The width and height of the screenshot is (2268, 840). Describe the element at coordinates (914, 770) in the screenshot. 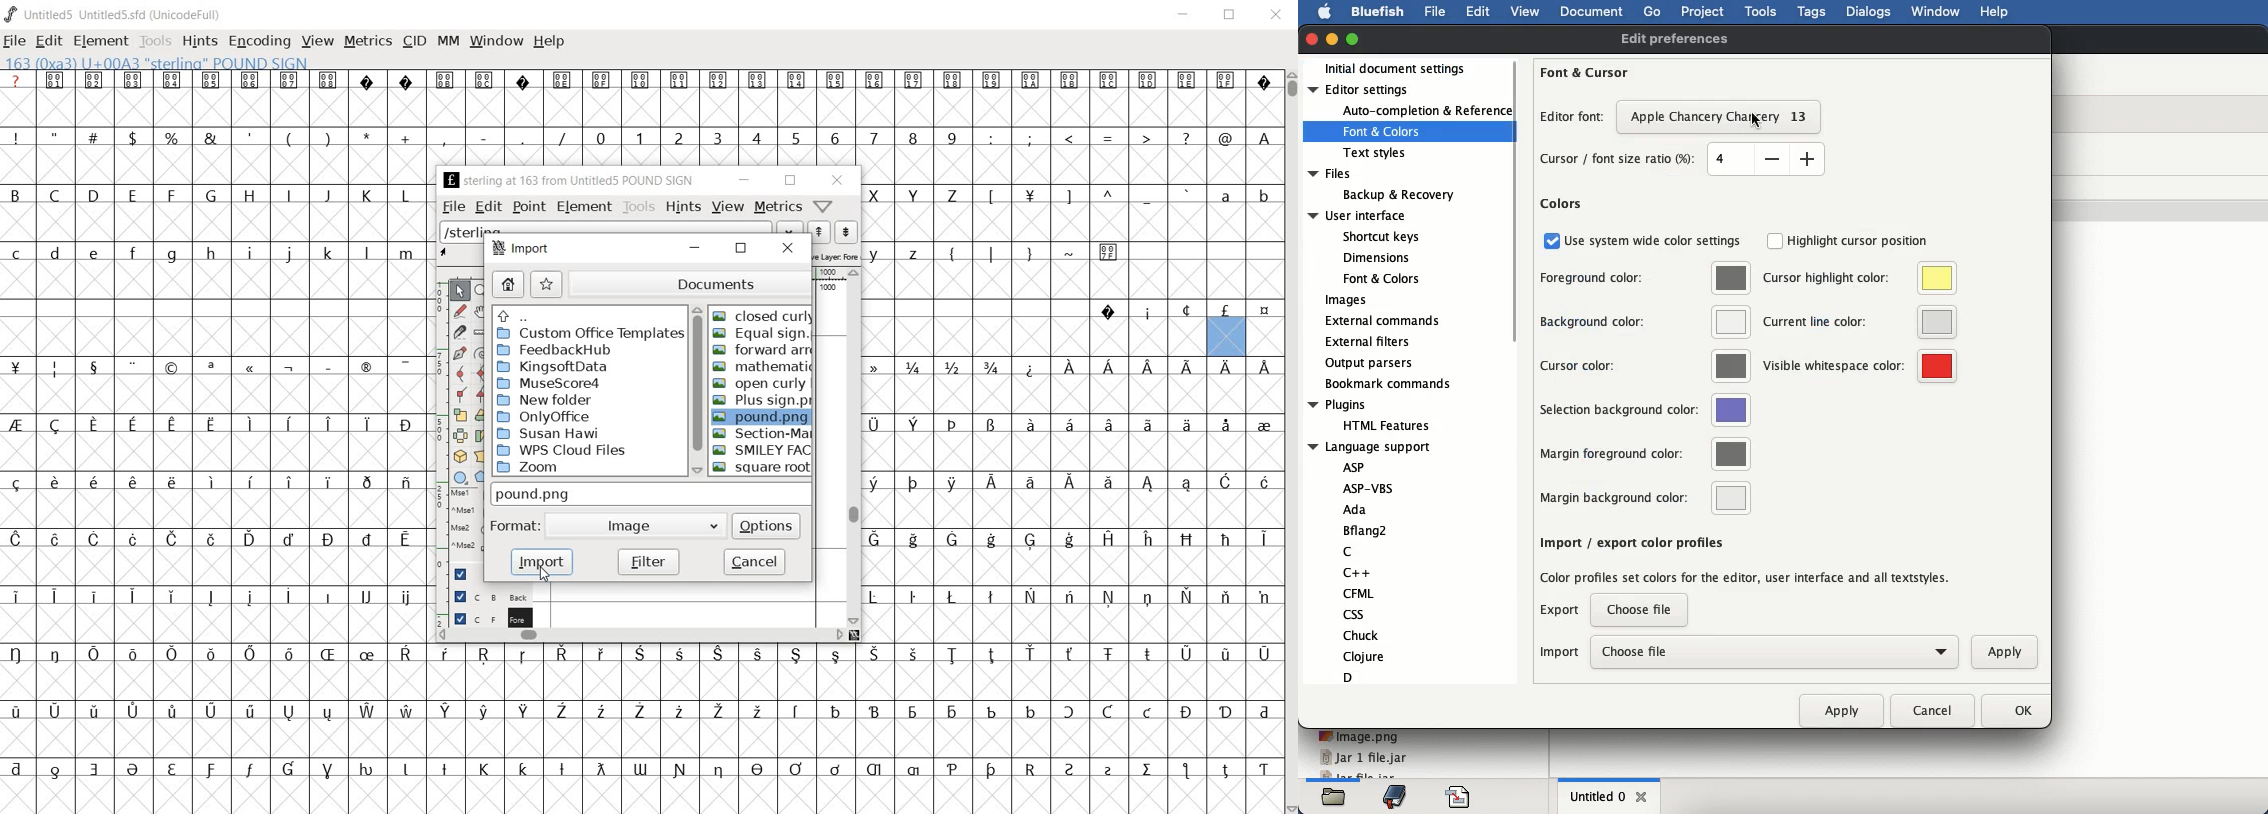

I see `Symbol` at that location.